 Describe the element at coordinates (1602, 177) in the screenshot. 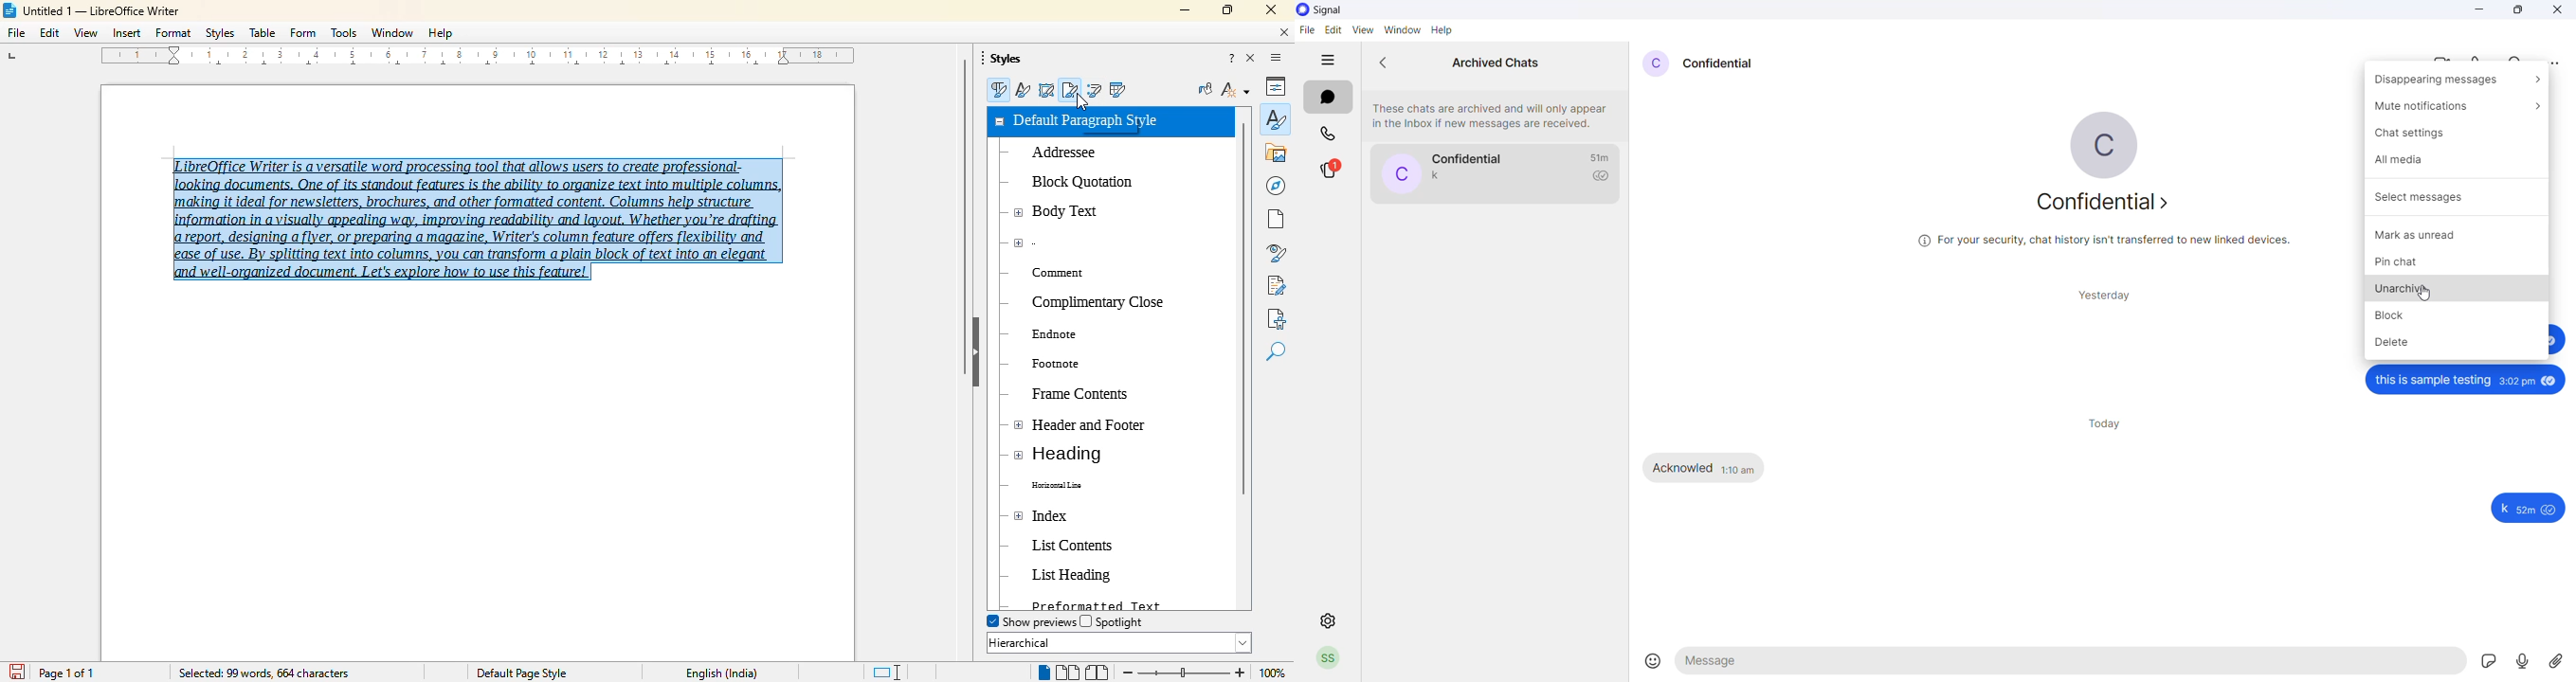

I see `read recipient` at that location.